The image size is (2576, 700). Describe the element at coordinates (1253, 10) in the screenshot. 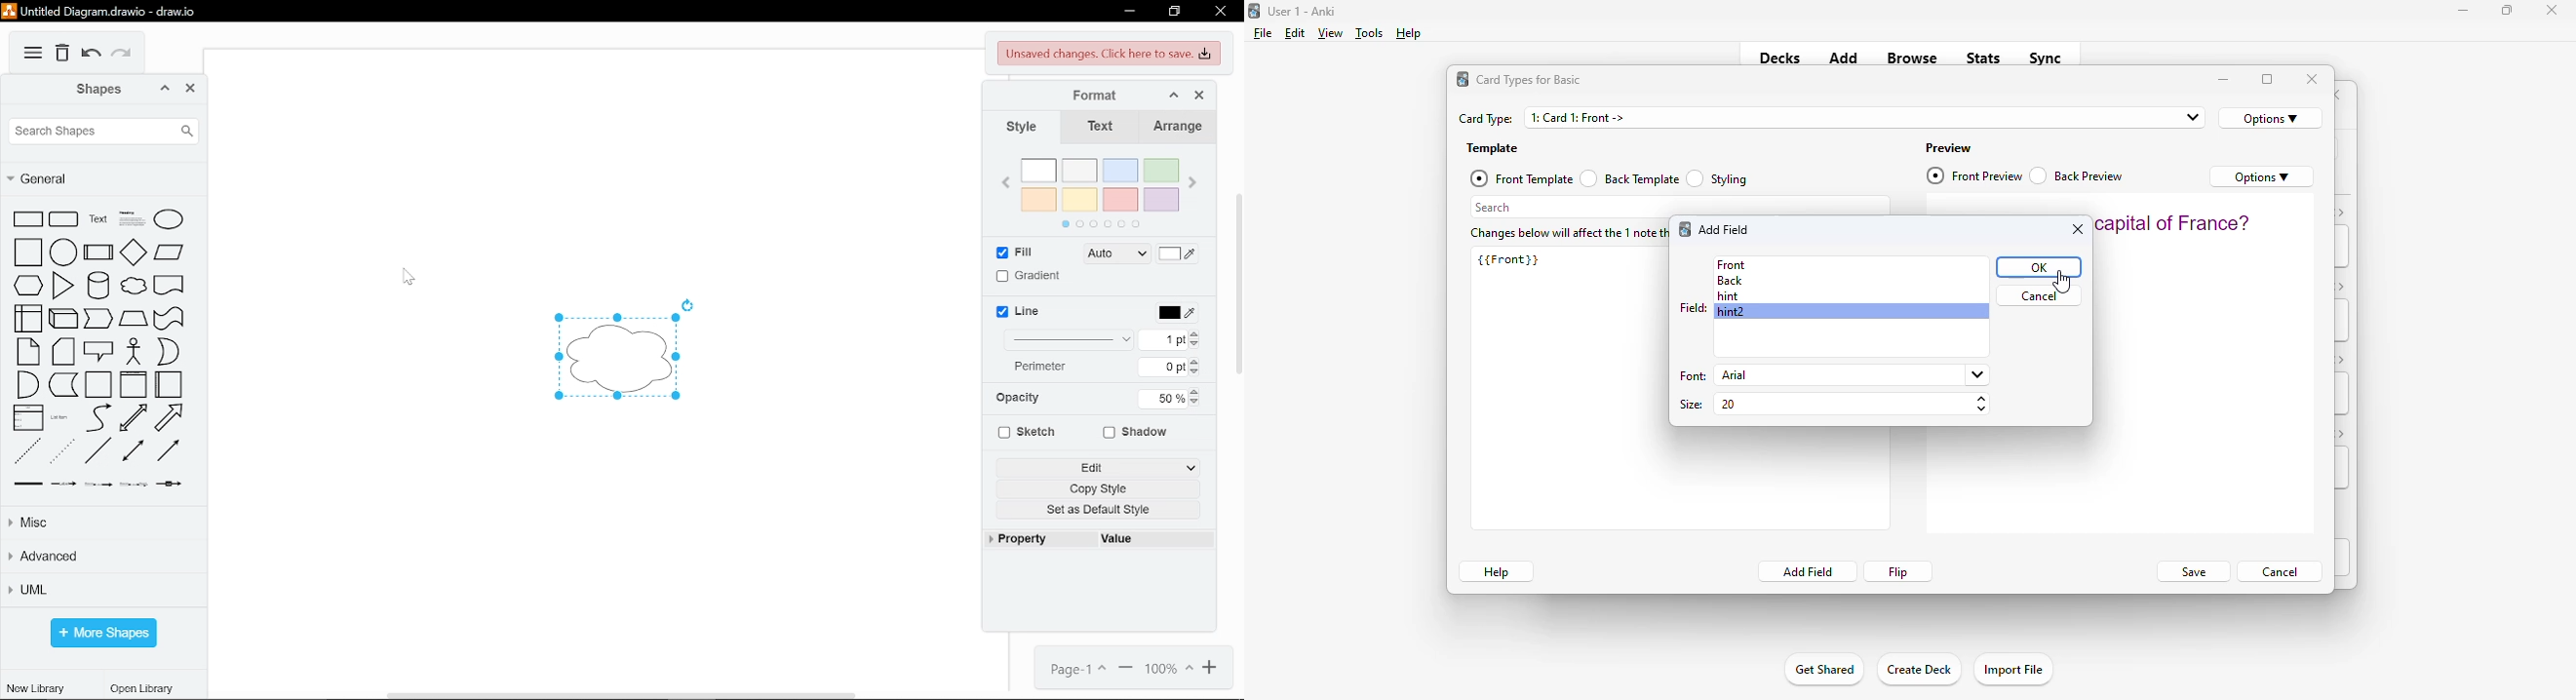

I see `logo` at that location.